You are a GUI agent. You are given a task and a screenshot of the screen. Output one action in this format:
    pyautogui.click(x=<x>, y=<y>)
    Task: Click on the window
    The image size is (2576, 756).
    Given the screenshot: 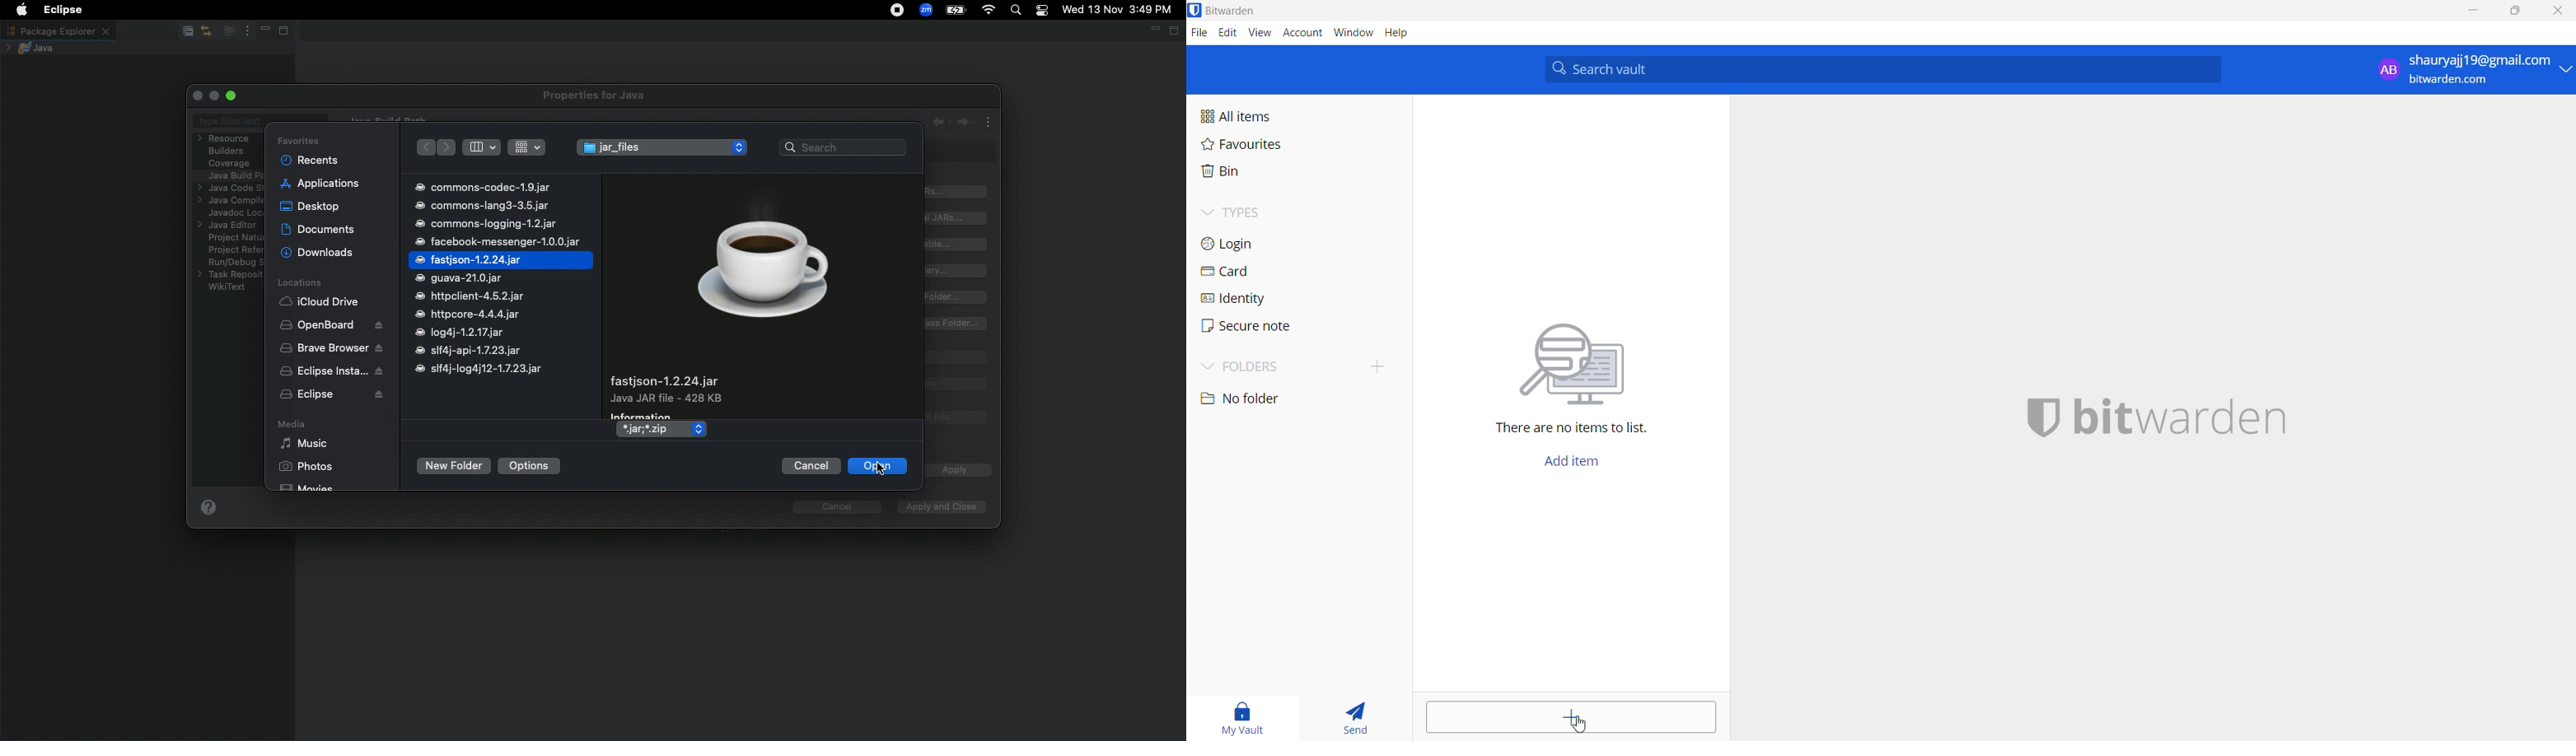 What is the action you would take?
    pyautogui.click(x=1353, y=34)
    